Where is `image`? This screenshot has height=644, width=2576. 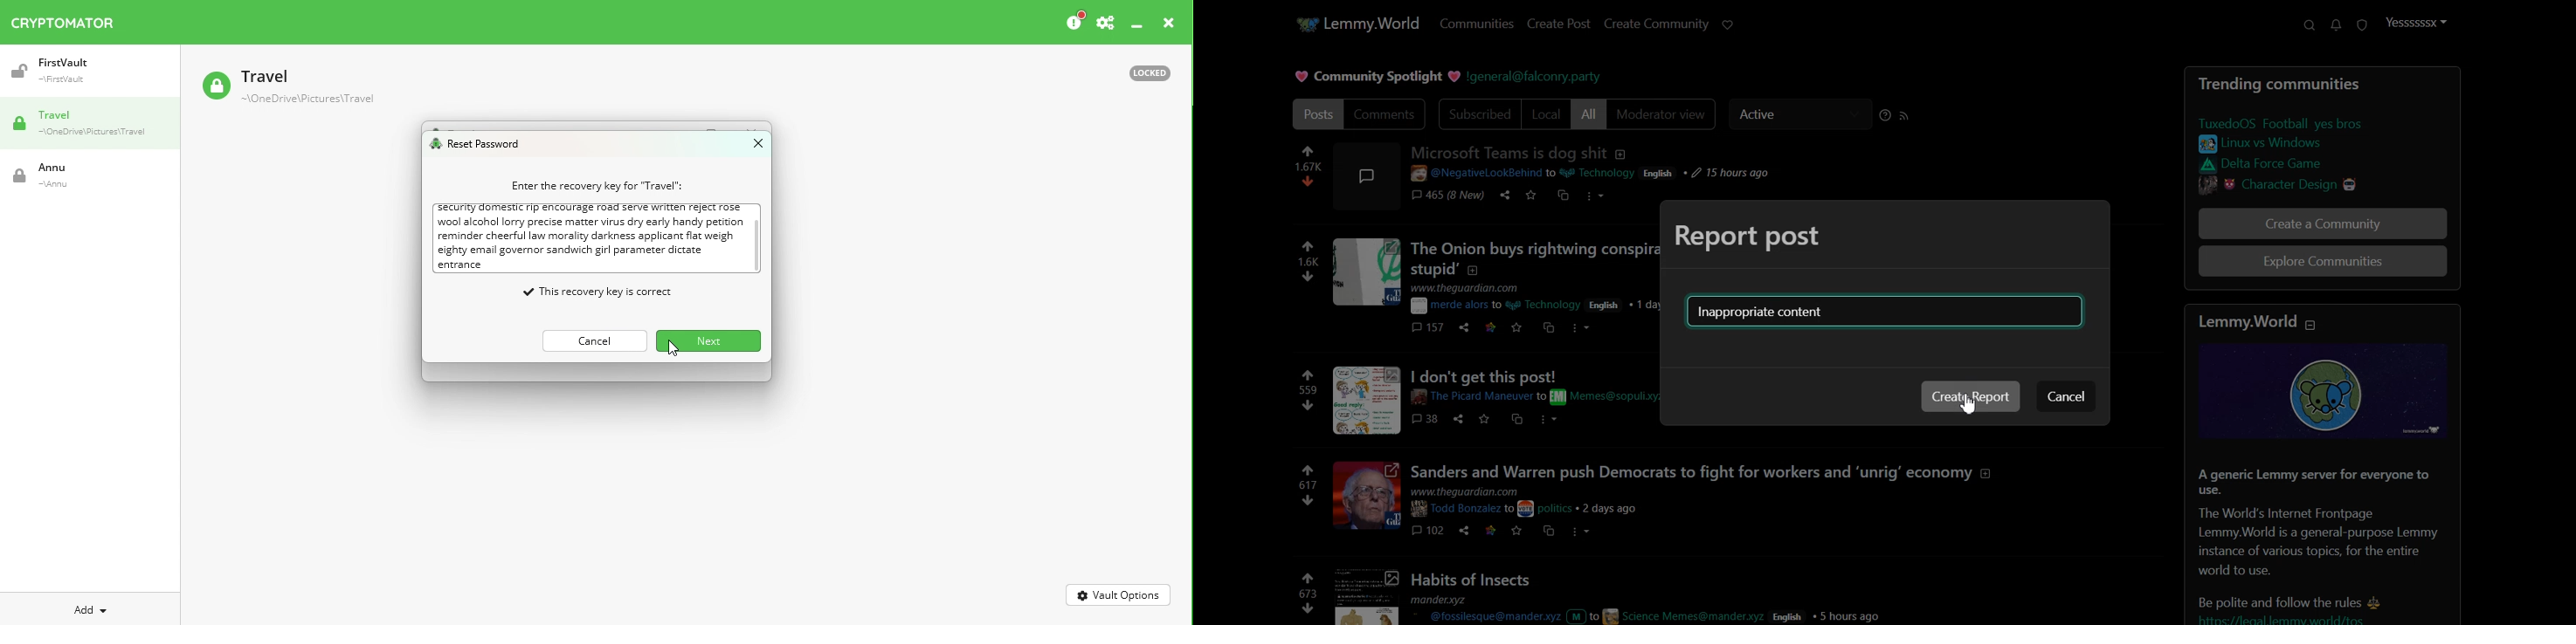 image is located at coordinates (1368, 496).